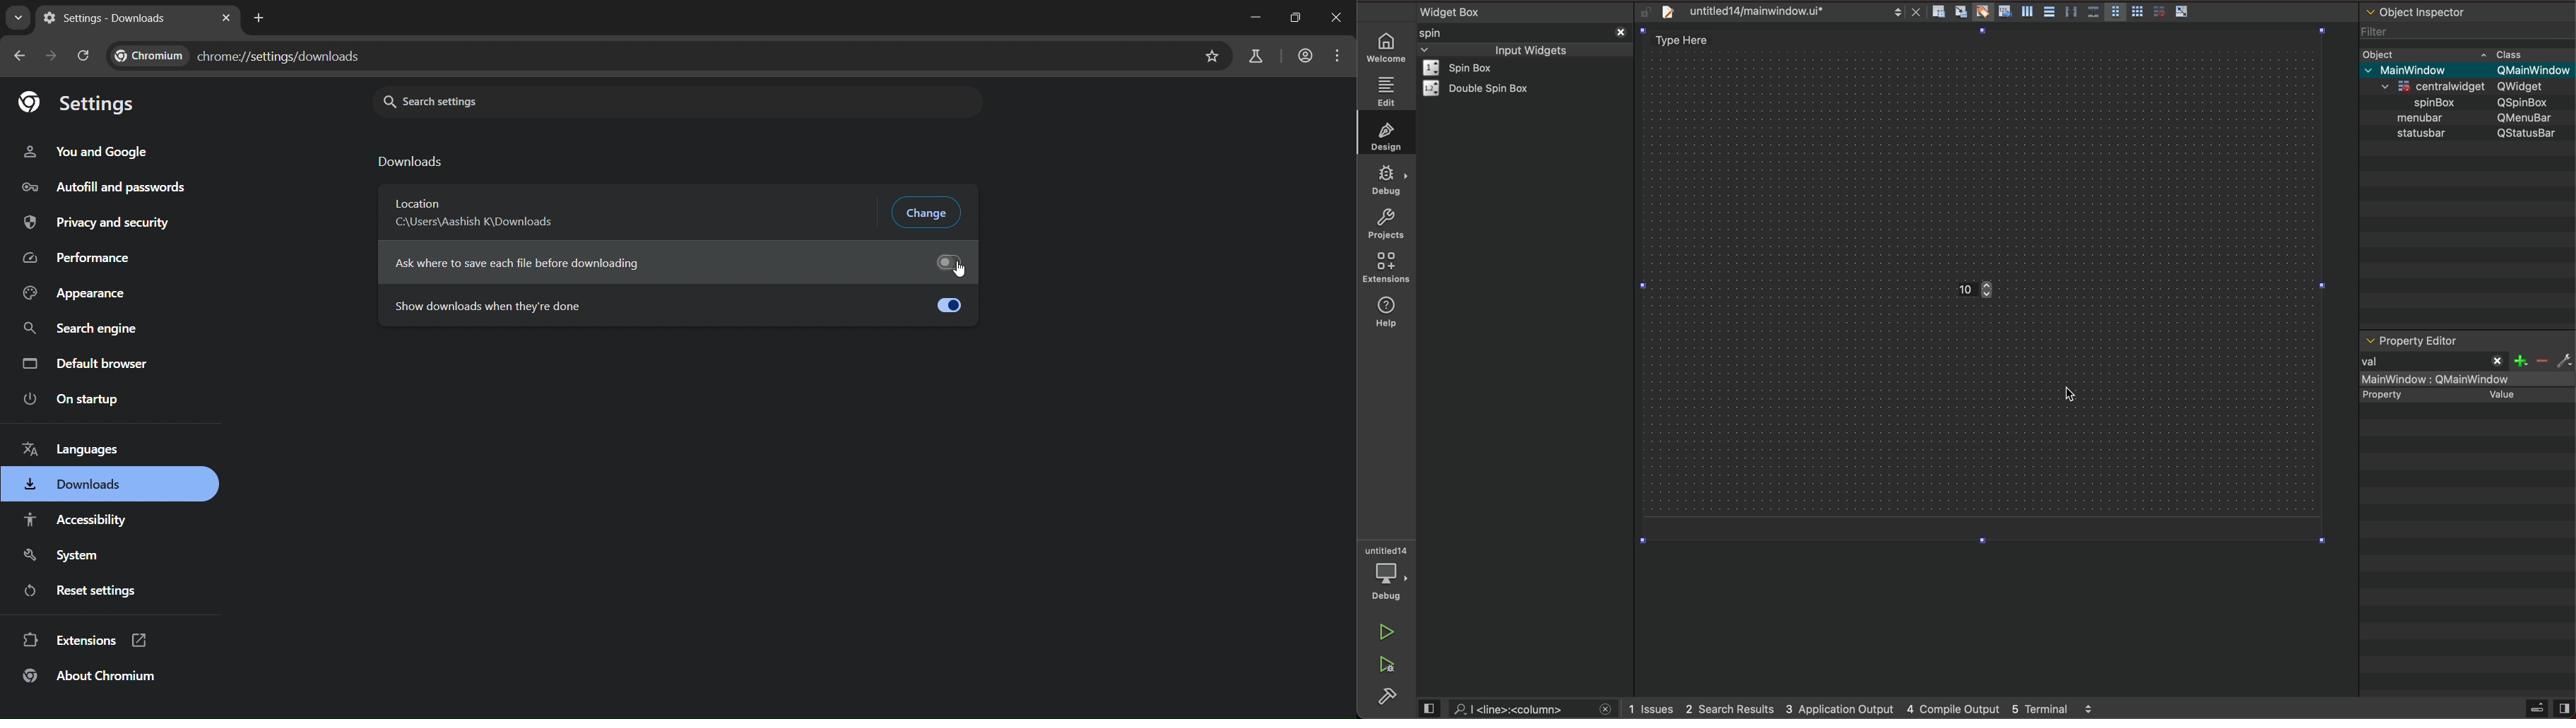  I want to click on , so click(2423, 69).